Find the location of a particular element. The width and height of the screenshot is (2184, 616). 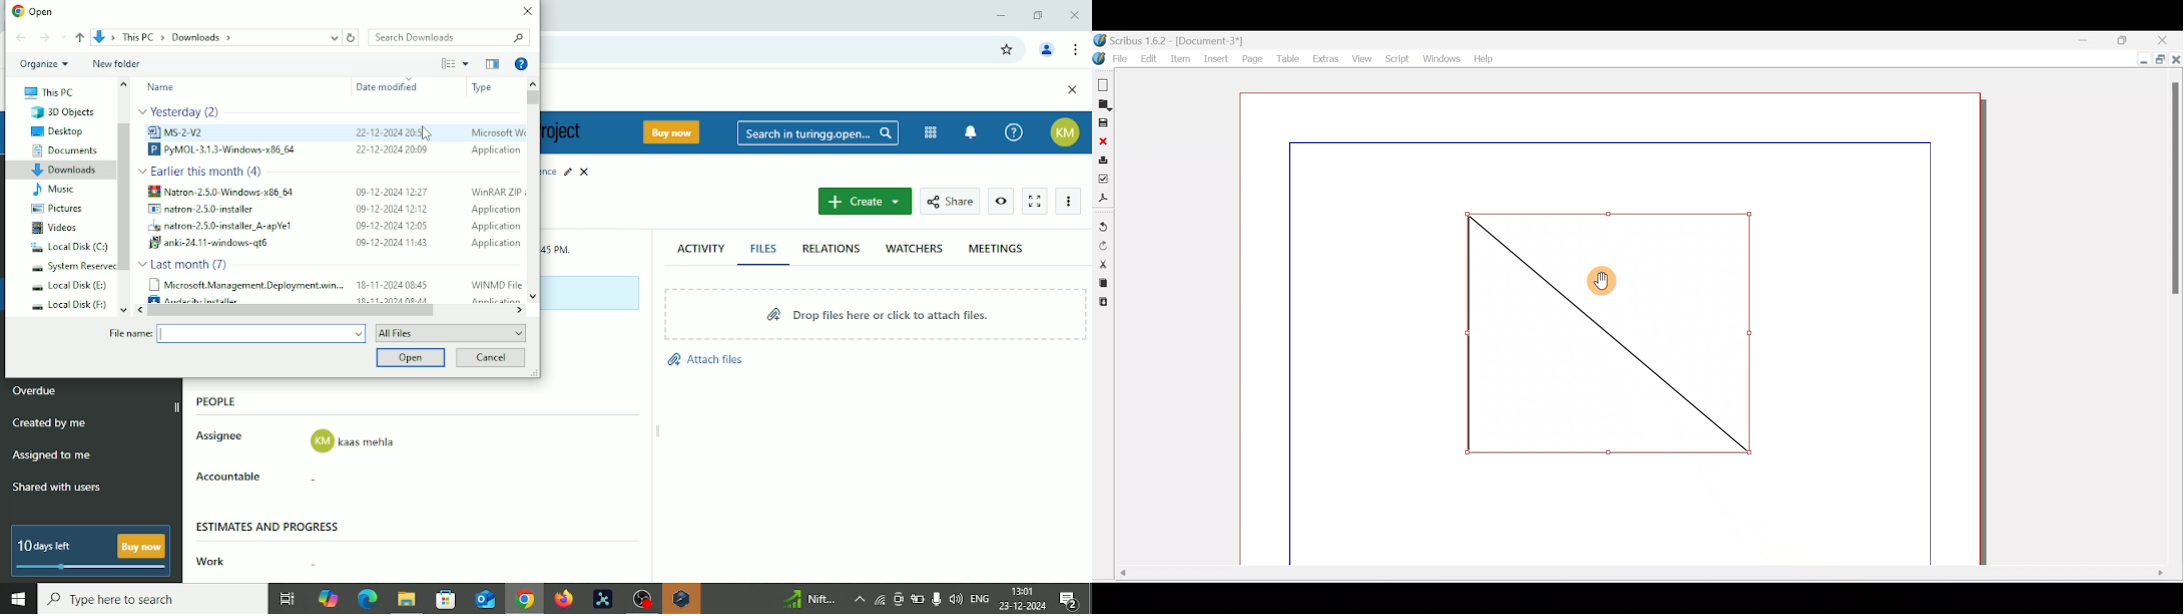

Cut is located at coordinates (1103, 263).